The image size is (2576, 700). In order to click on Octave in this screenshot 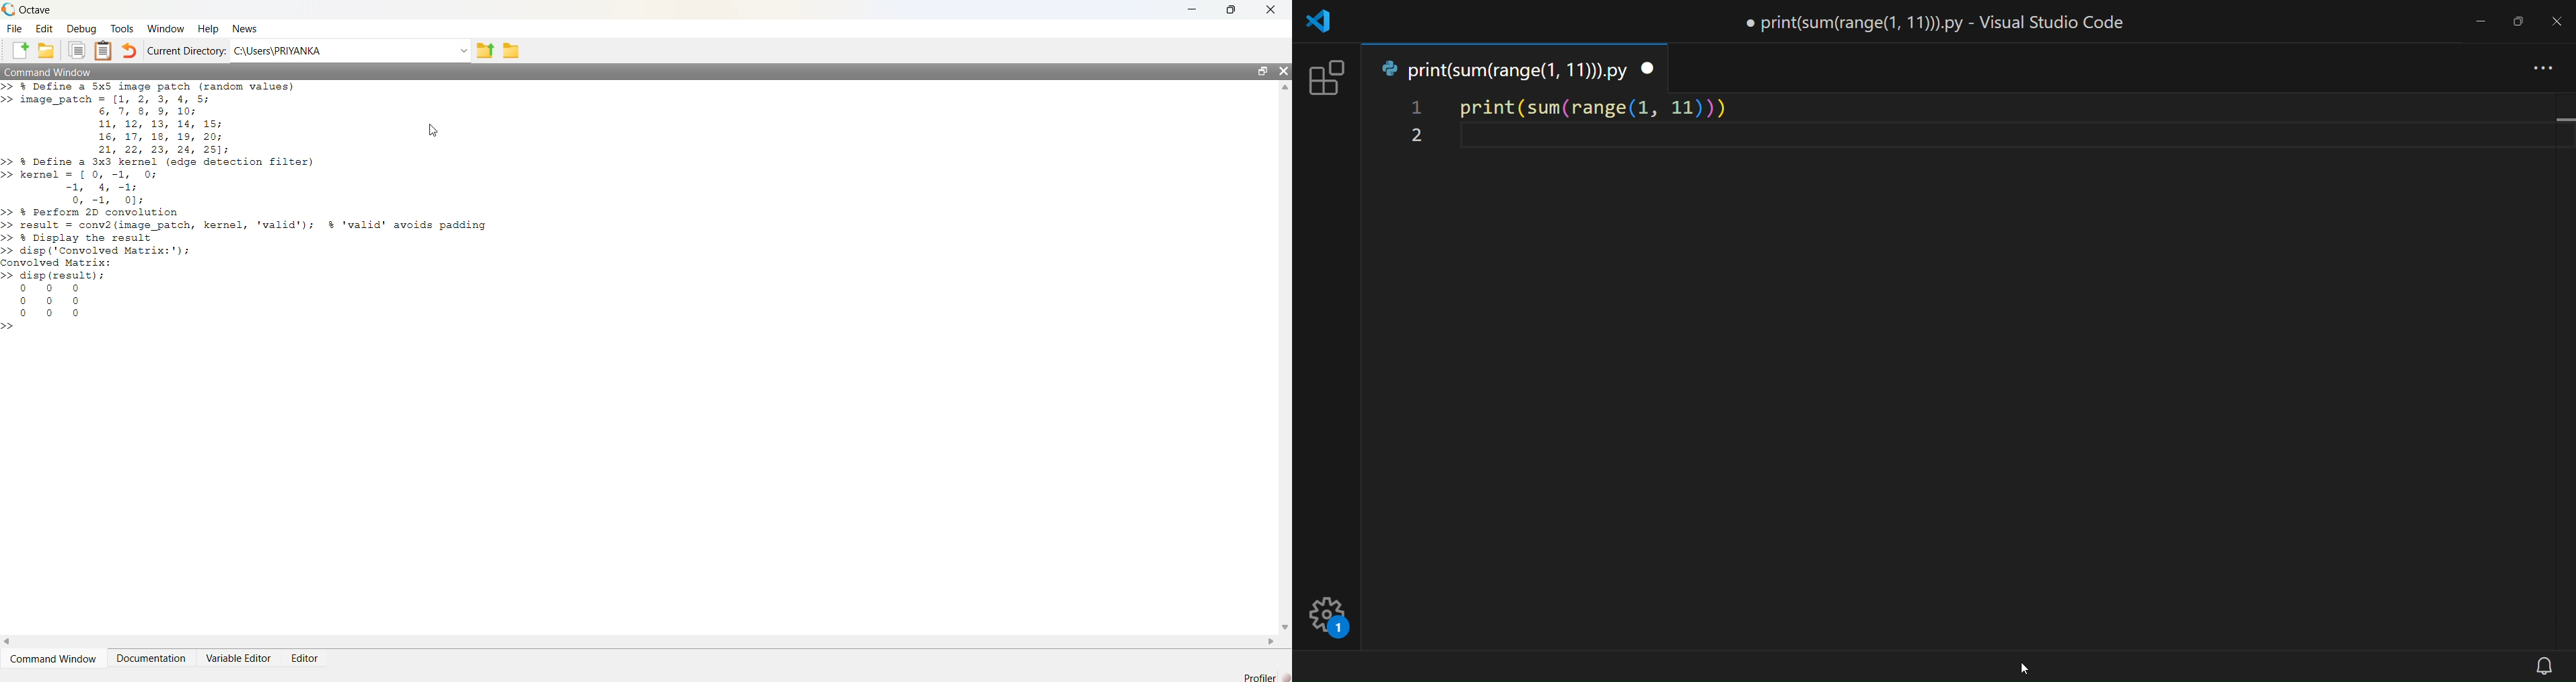, I will do `click(32, 11)`.